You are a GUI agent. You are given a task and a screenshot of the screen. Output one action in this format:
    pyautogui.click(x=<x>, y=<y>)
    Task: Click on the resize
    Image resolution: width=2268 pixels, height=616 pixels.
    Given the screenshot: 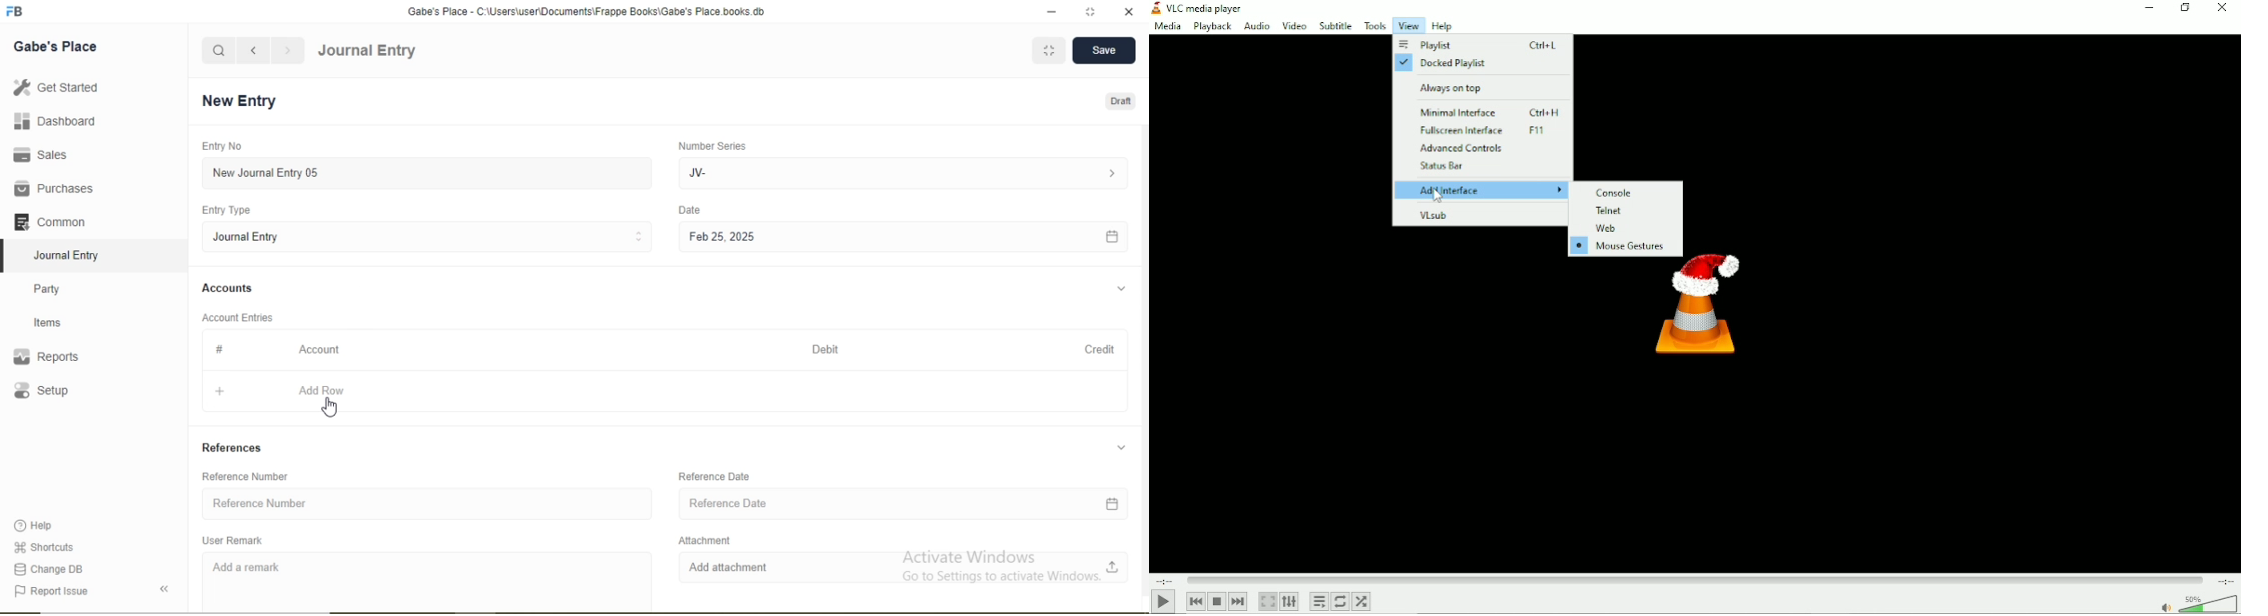 What is the action you would take?
    pyautogui.click(x=1088, y=12)
    